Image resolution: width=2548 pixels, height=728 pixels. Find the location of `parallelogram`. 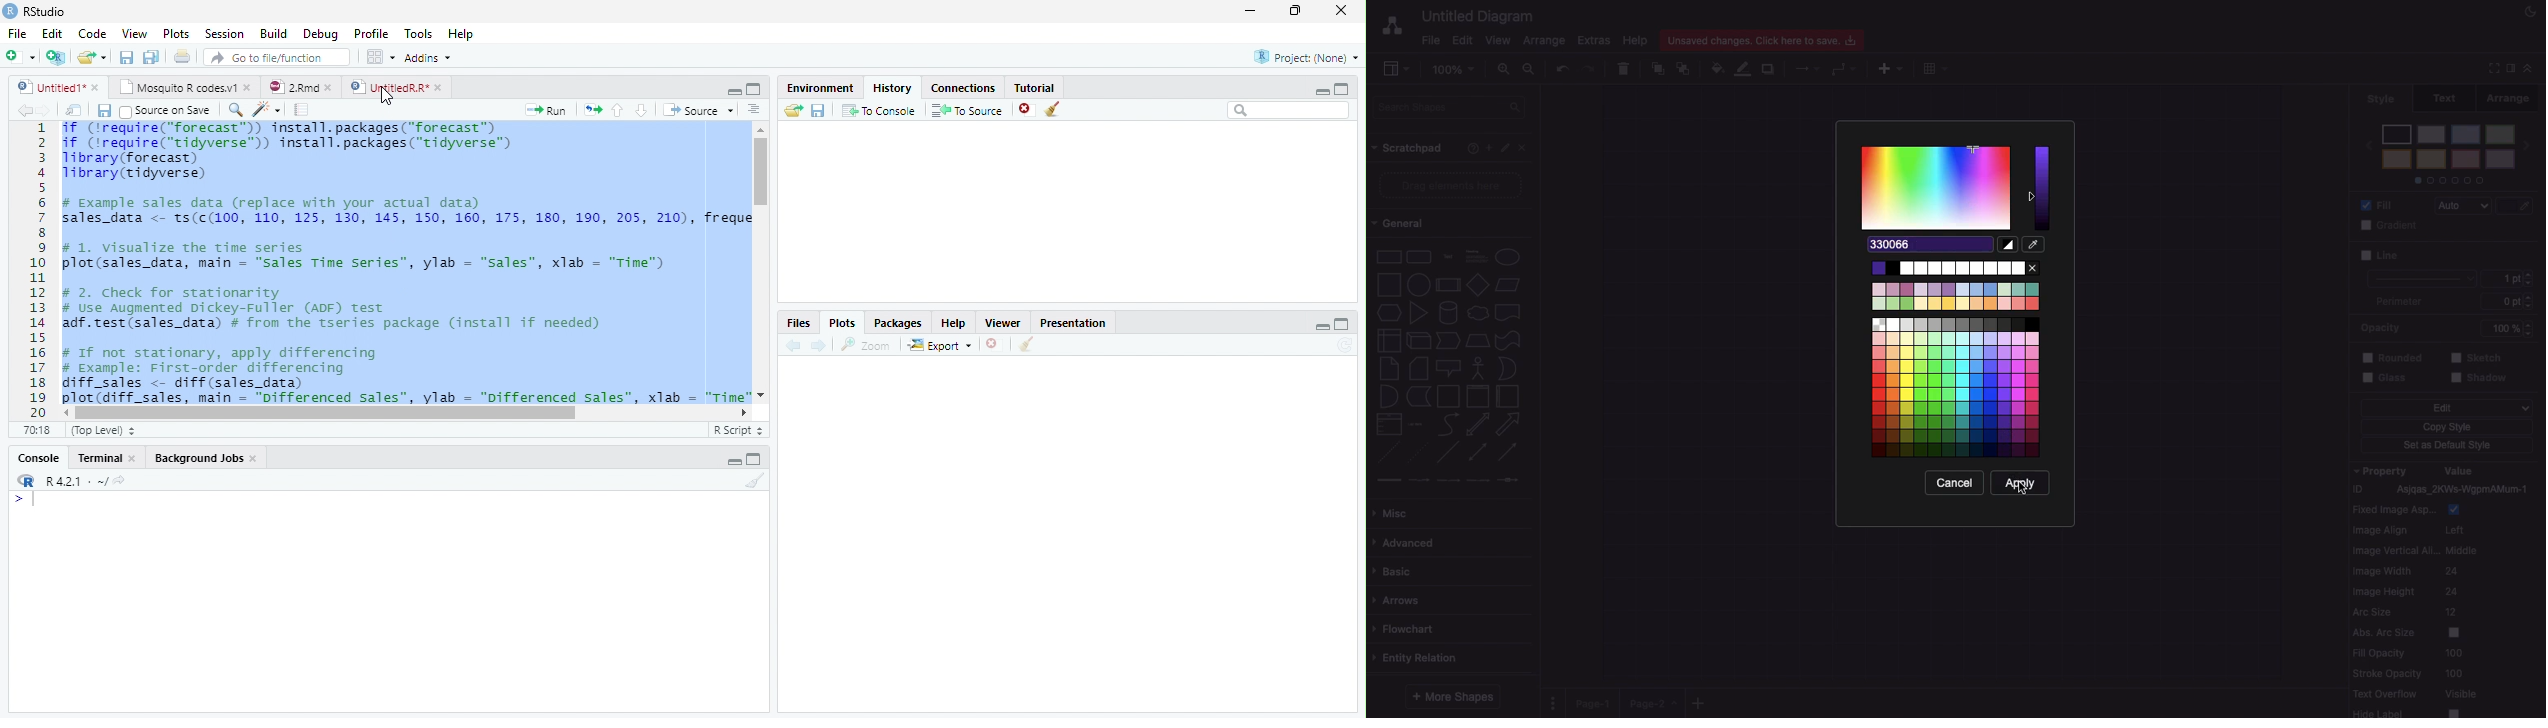

parallelogram is located at coordinates (1509, 285).